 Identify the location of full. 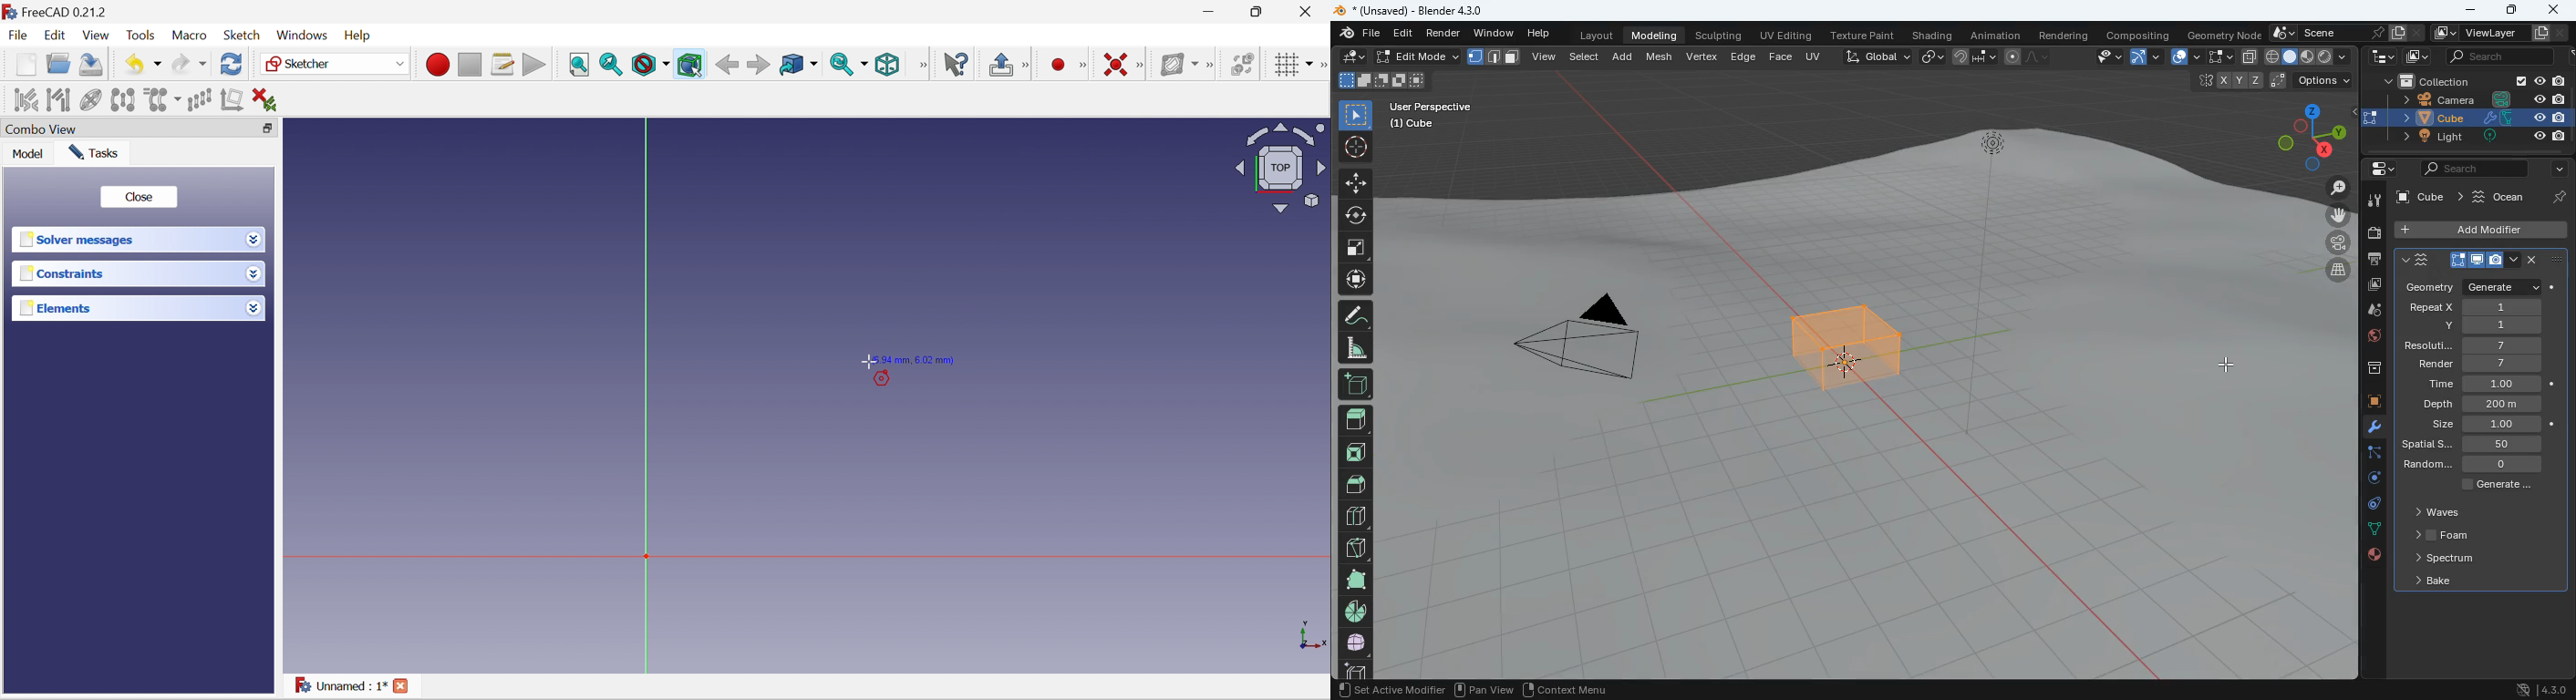
(1358, 641).